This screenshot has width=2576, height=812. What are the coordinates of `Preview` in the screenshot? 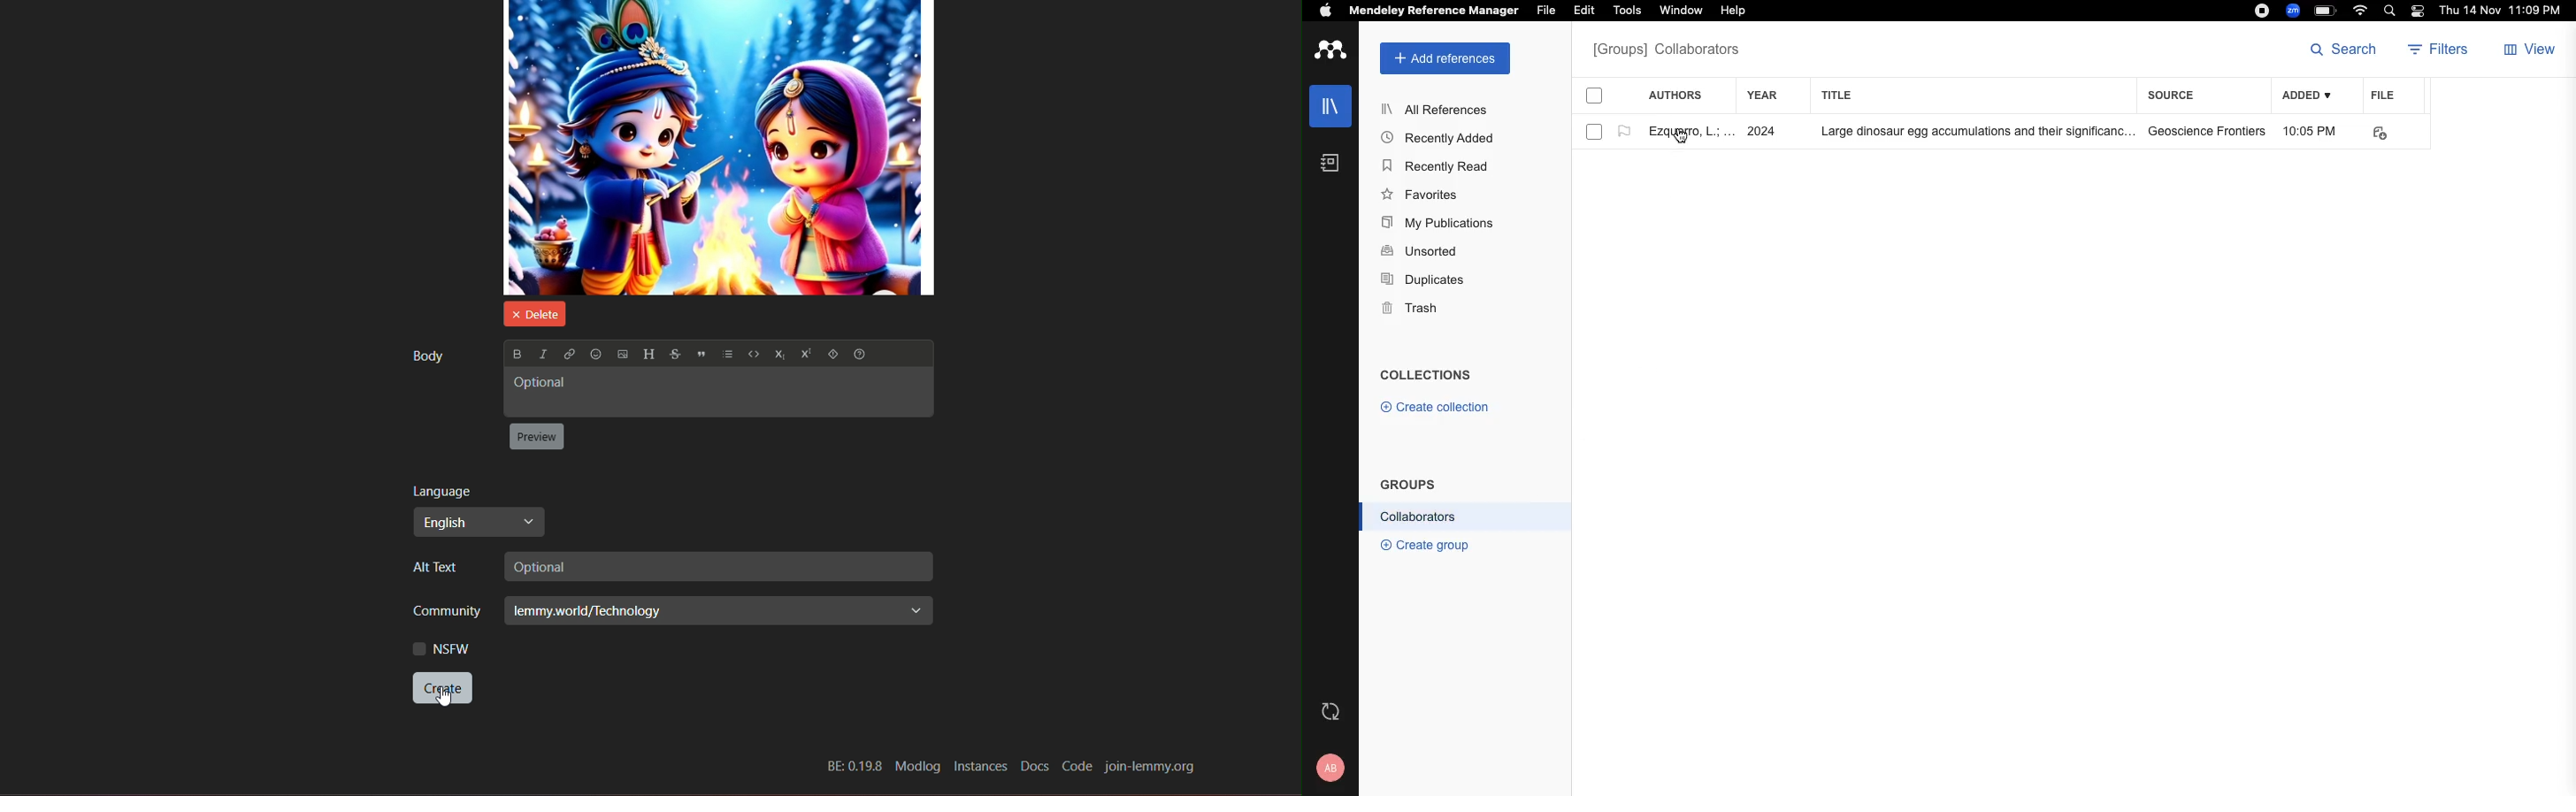 It's located at (538, 437).